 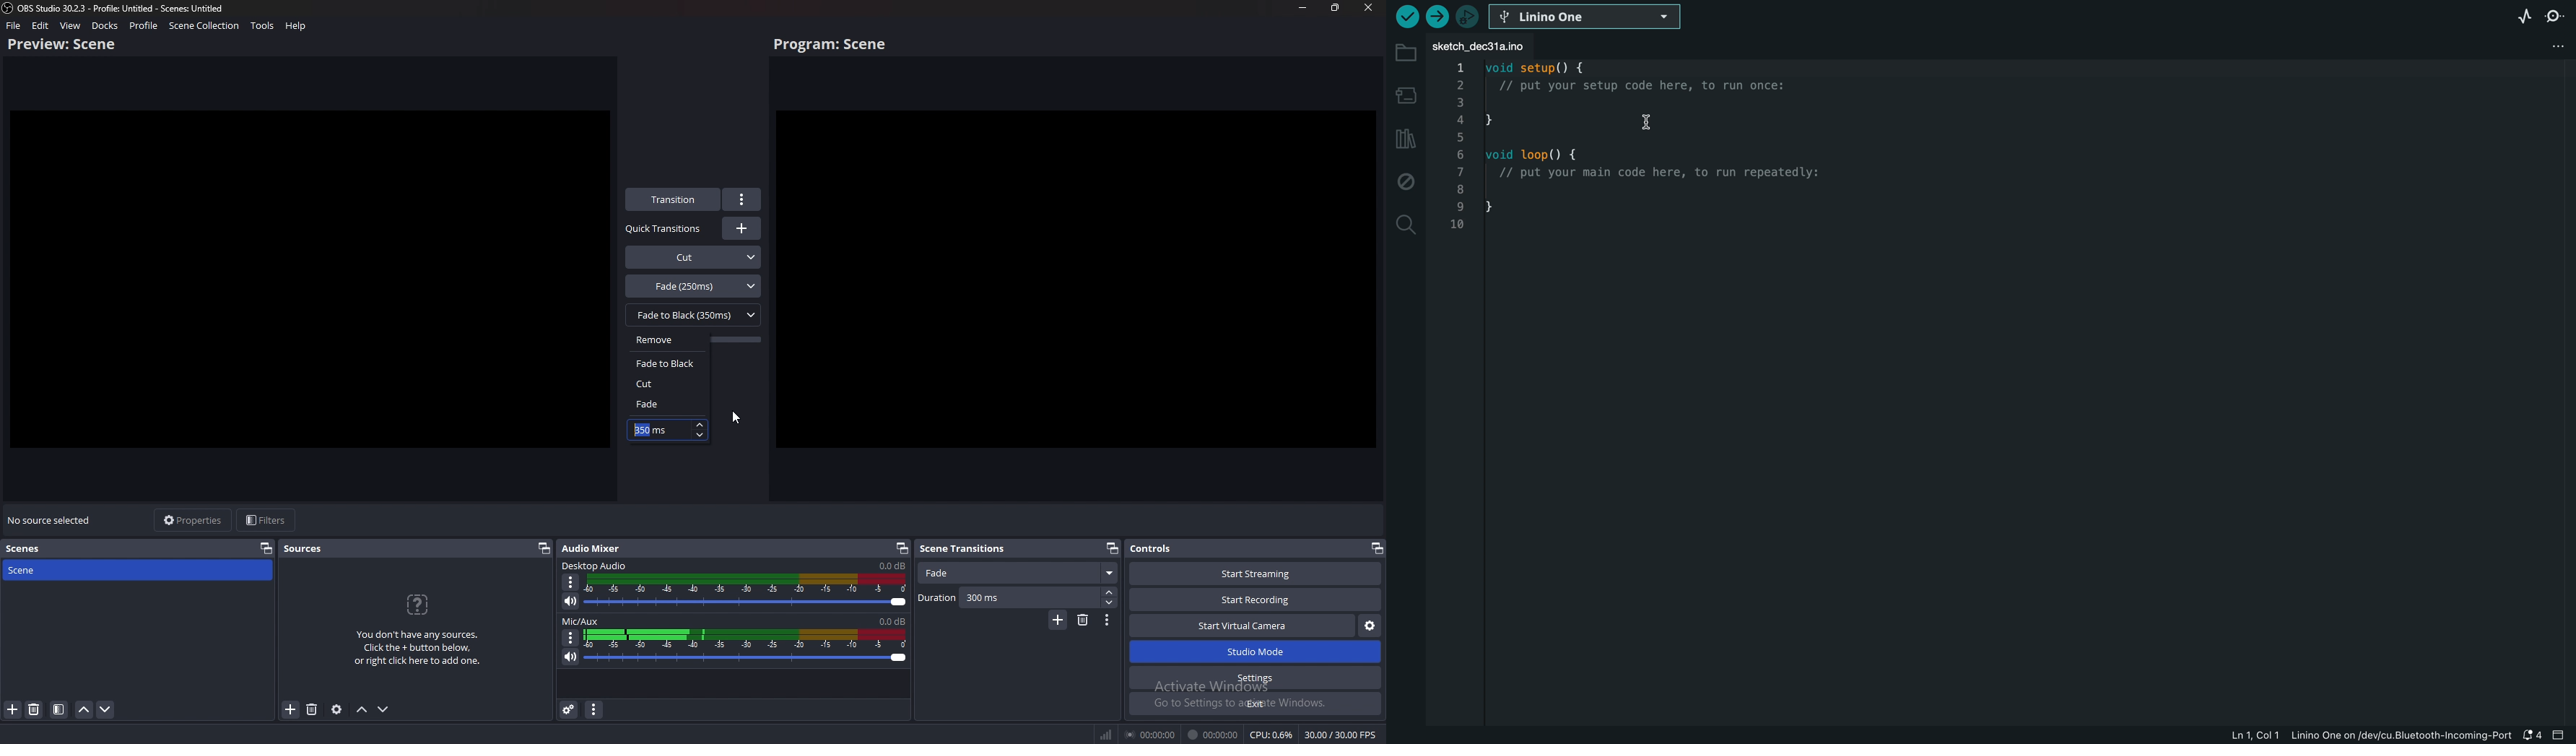 I want to click on delete source, so click(x=34, y=710).